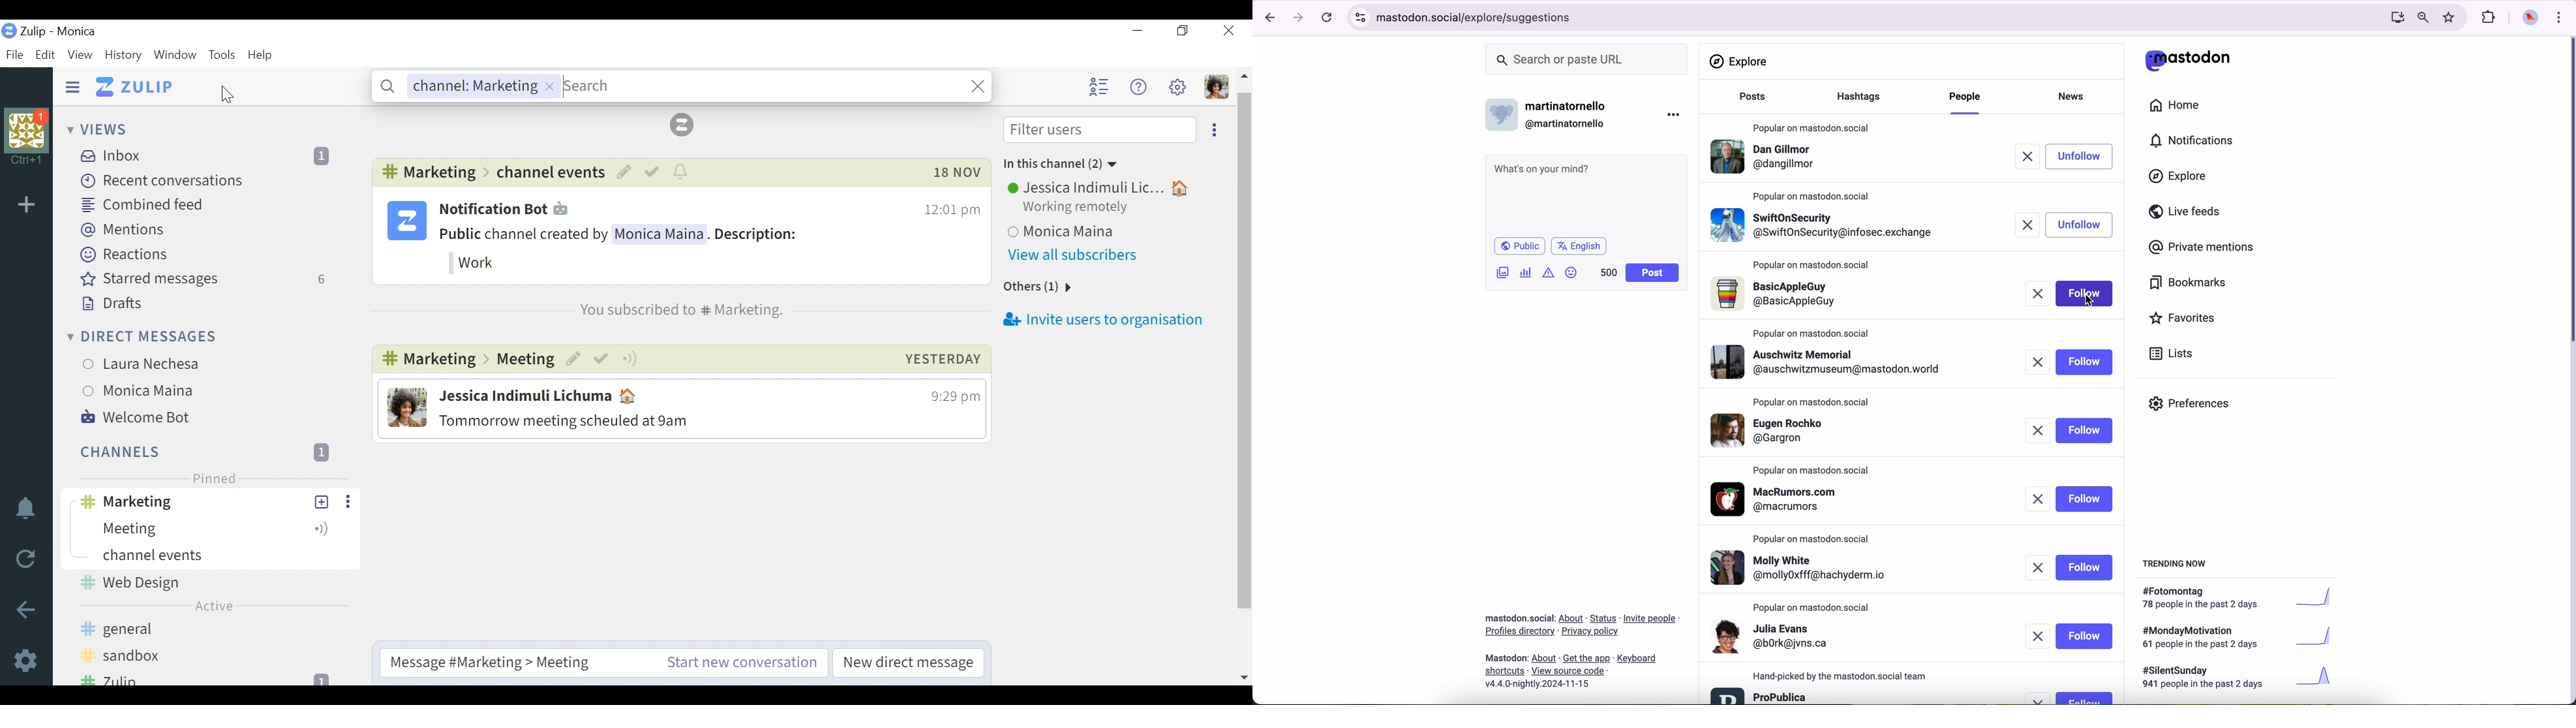 The height and width of the screenshot is (728, 2576). Describe the element at coordinates (740, 662) in the screenshot. I see `Start new conversation` at that location.